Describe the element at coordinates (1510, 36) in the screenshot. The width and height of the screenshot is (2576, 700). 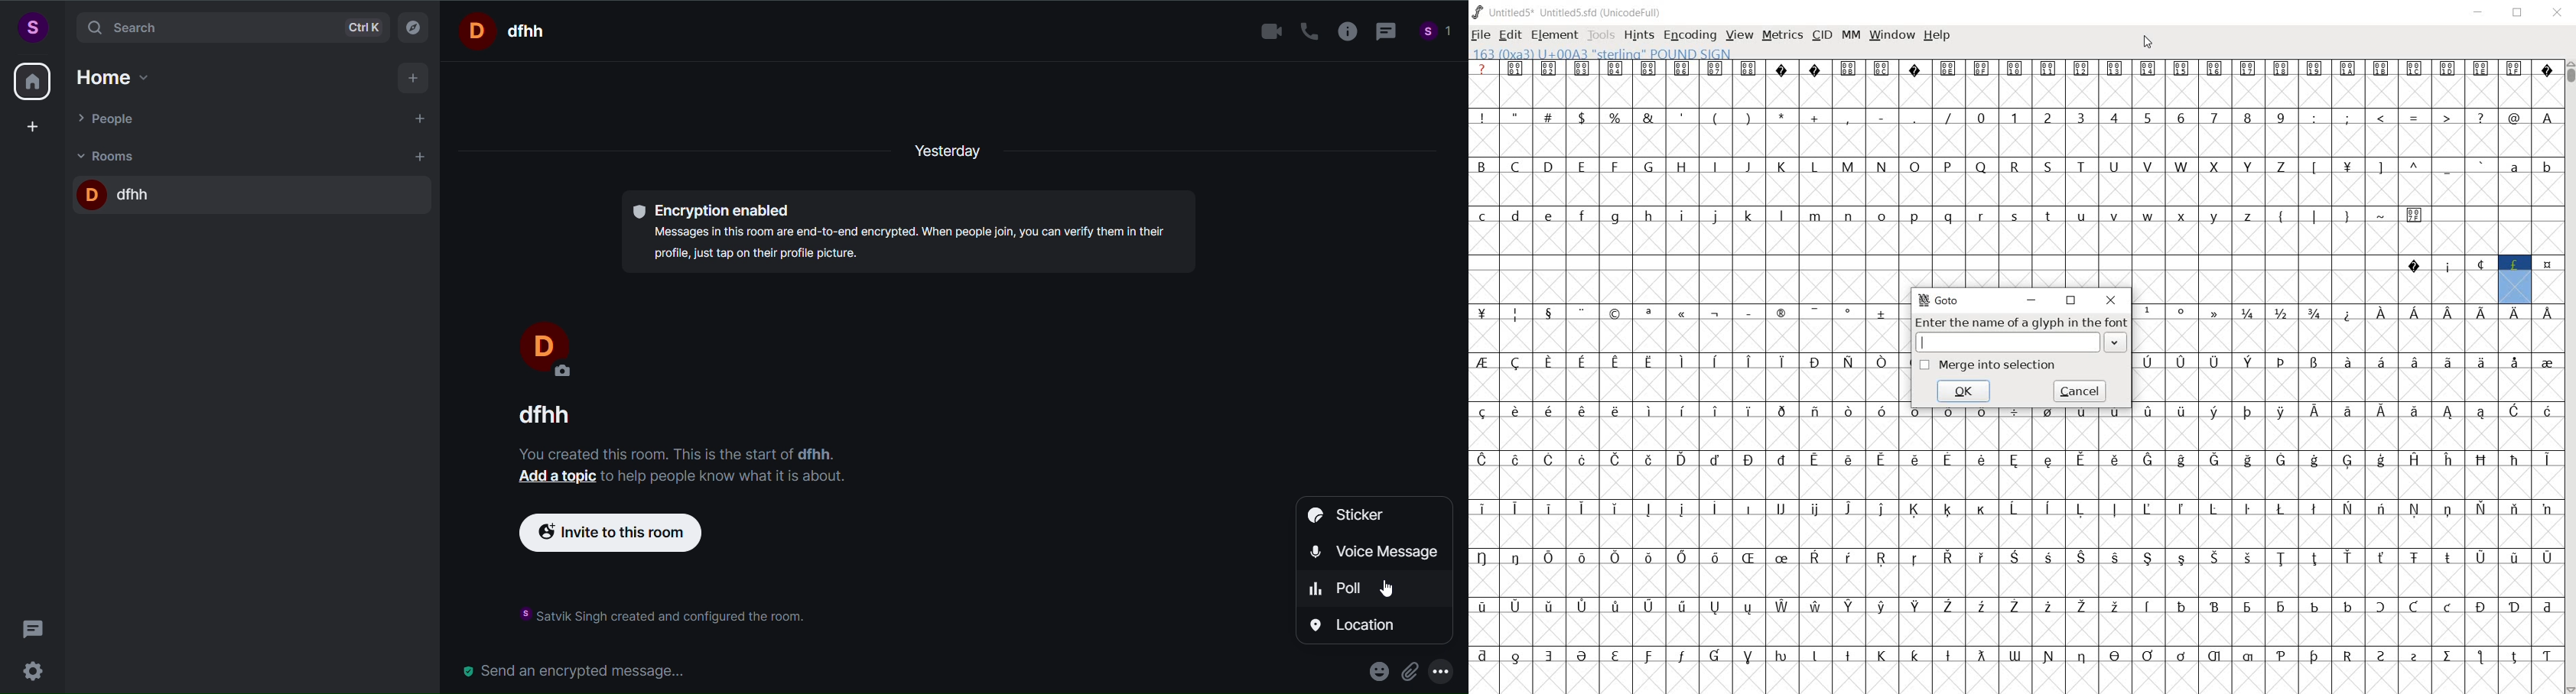
I see `EDIT` at that location.